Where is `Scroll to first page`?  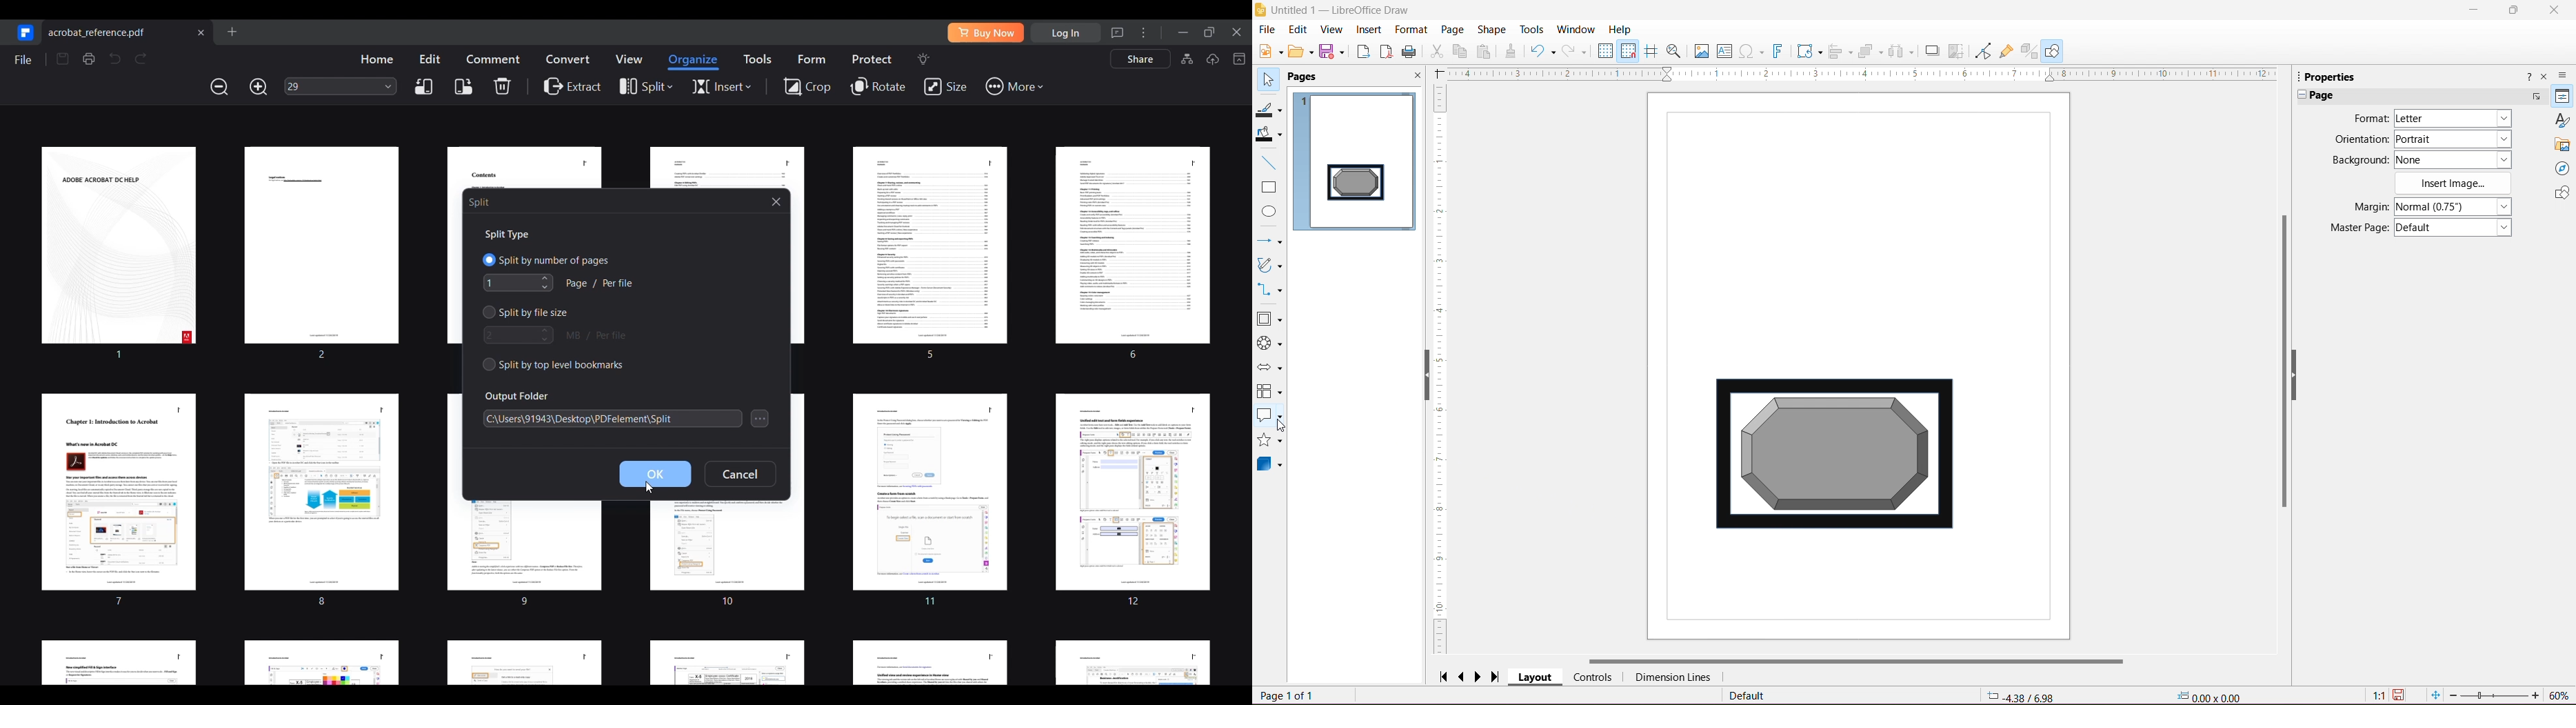
Scroll to first page is located at coordinates (1443, 675).